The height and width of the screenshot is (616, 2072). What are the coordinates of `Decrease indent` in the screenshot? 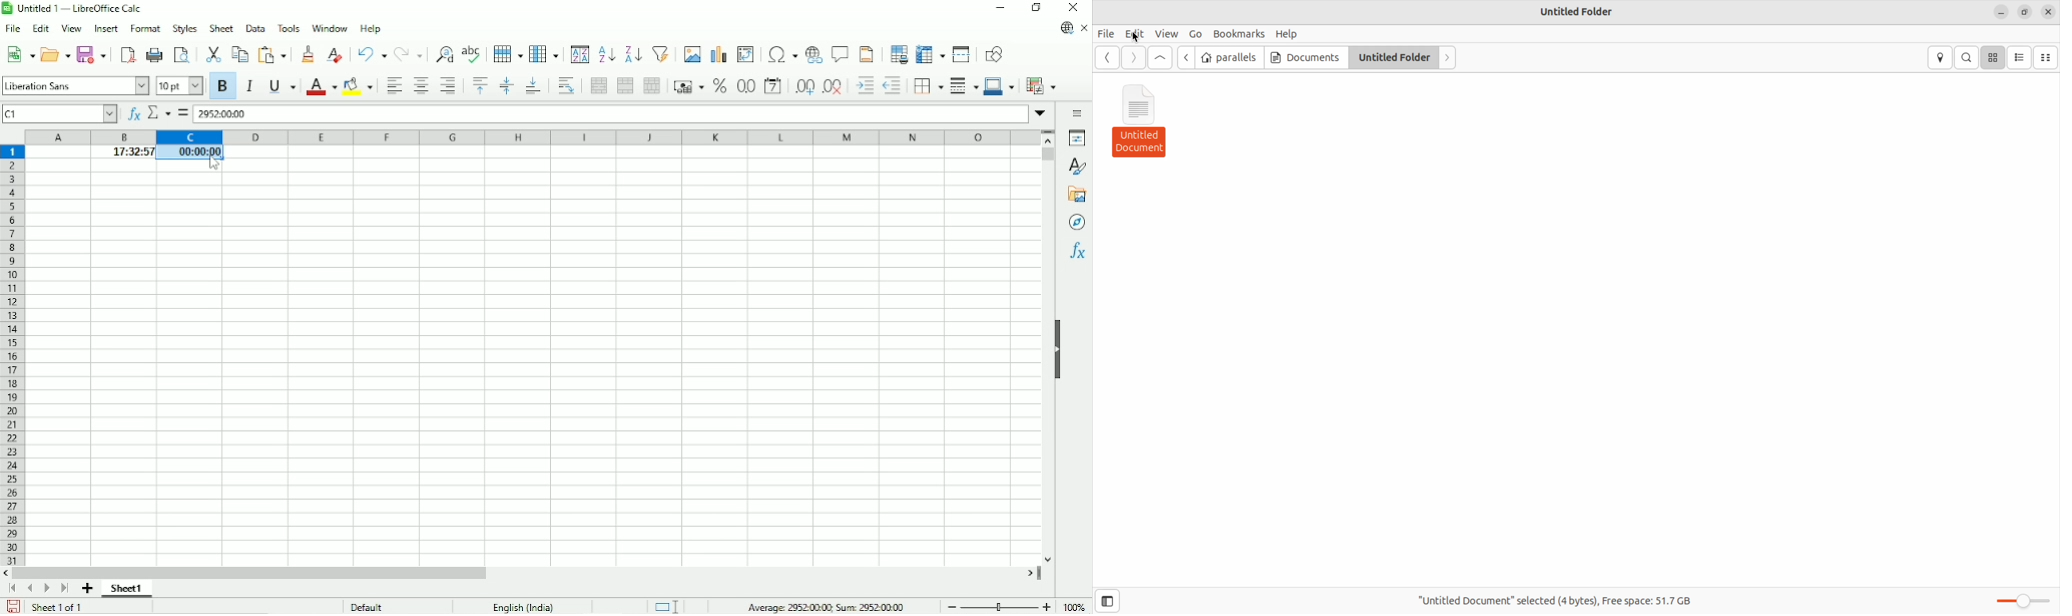 It's located at (891, 85).